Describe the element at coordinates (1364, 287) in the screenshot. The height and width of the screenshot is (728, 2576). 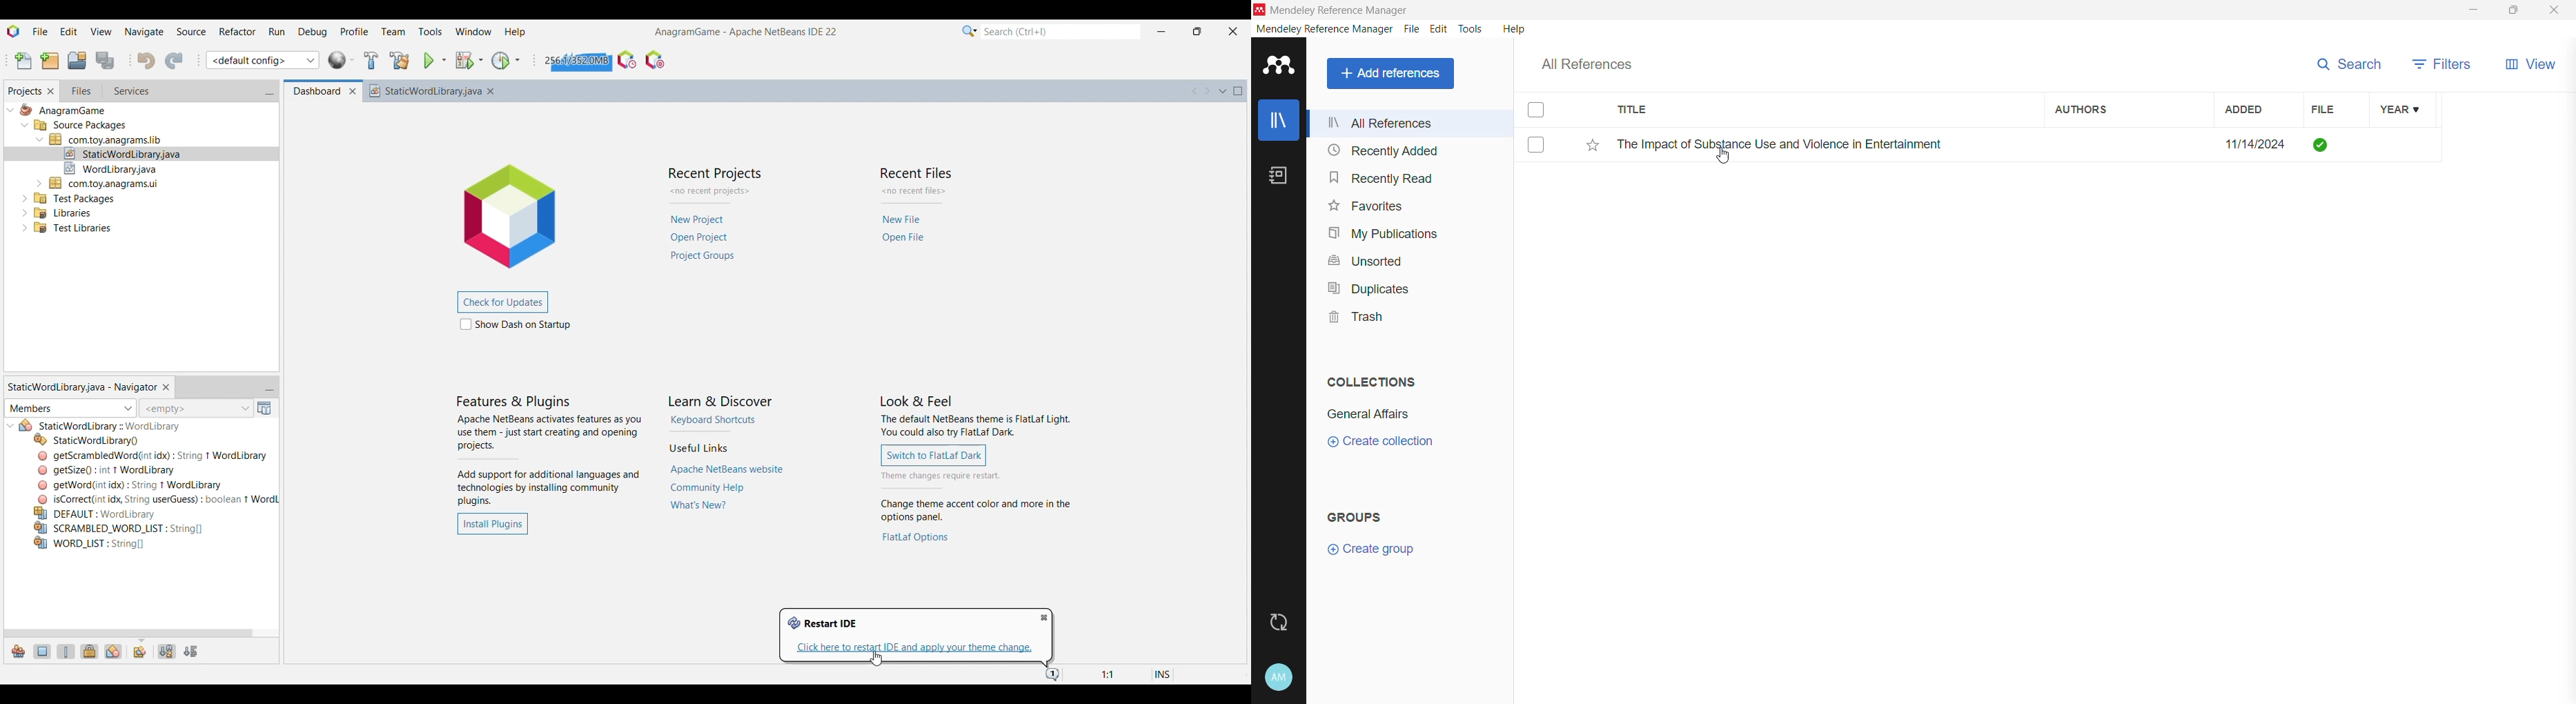
I see `Duplicates` at that location.